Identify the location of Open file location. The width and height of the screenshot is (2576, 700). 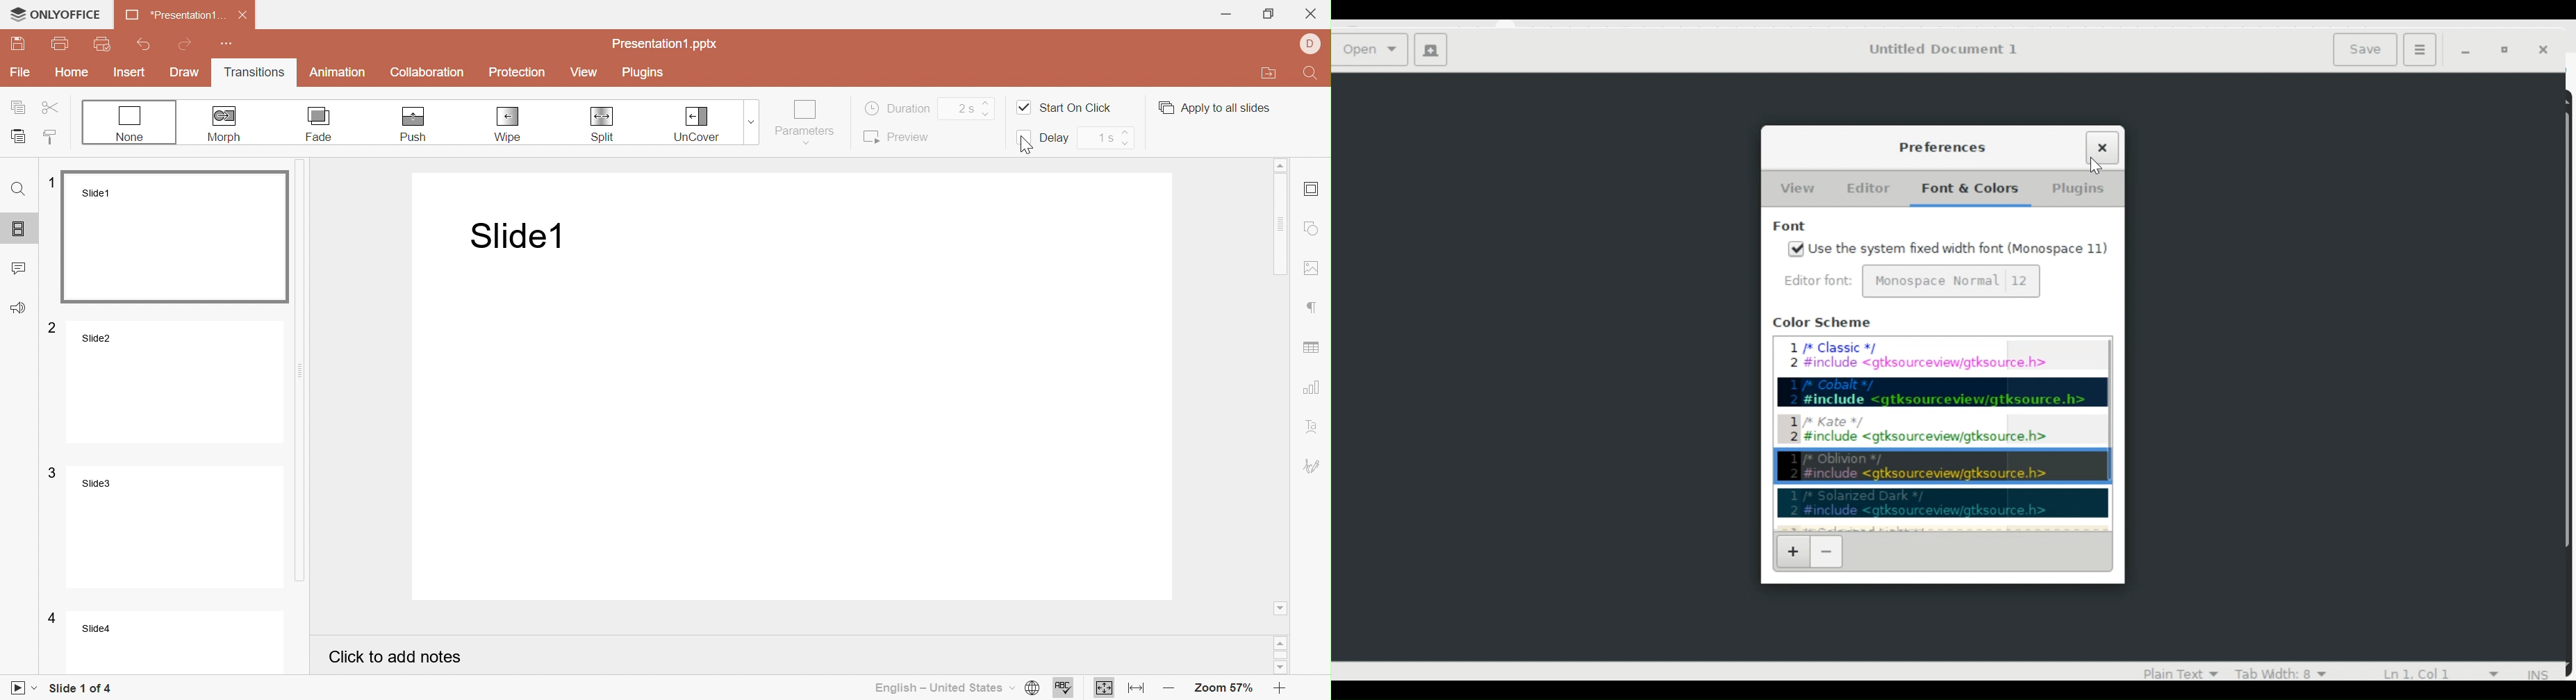
(1270, 74).